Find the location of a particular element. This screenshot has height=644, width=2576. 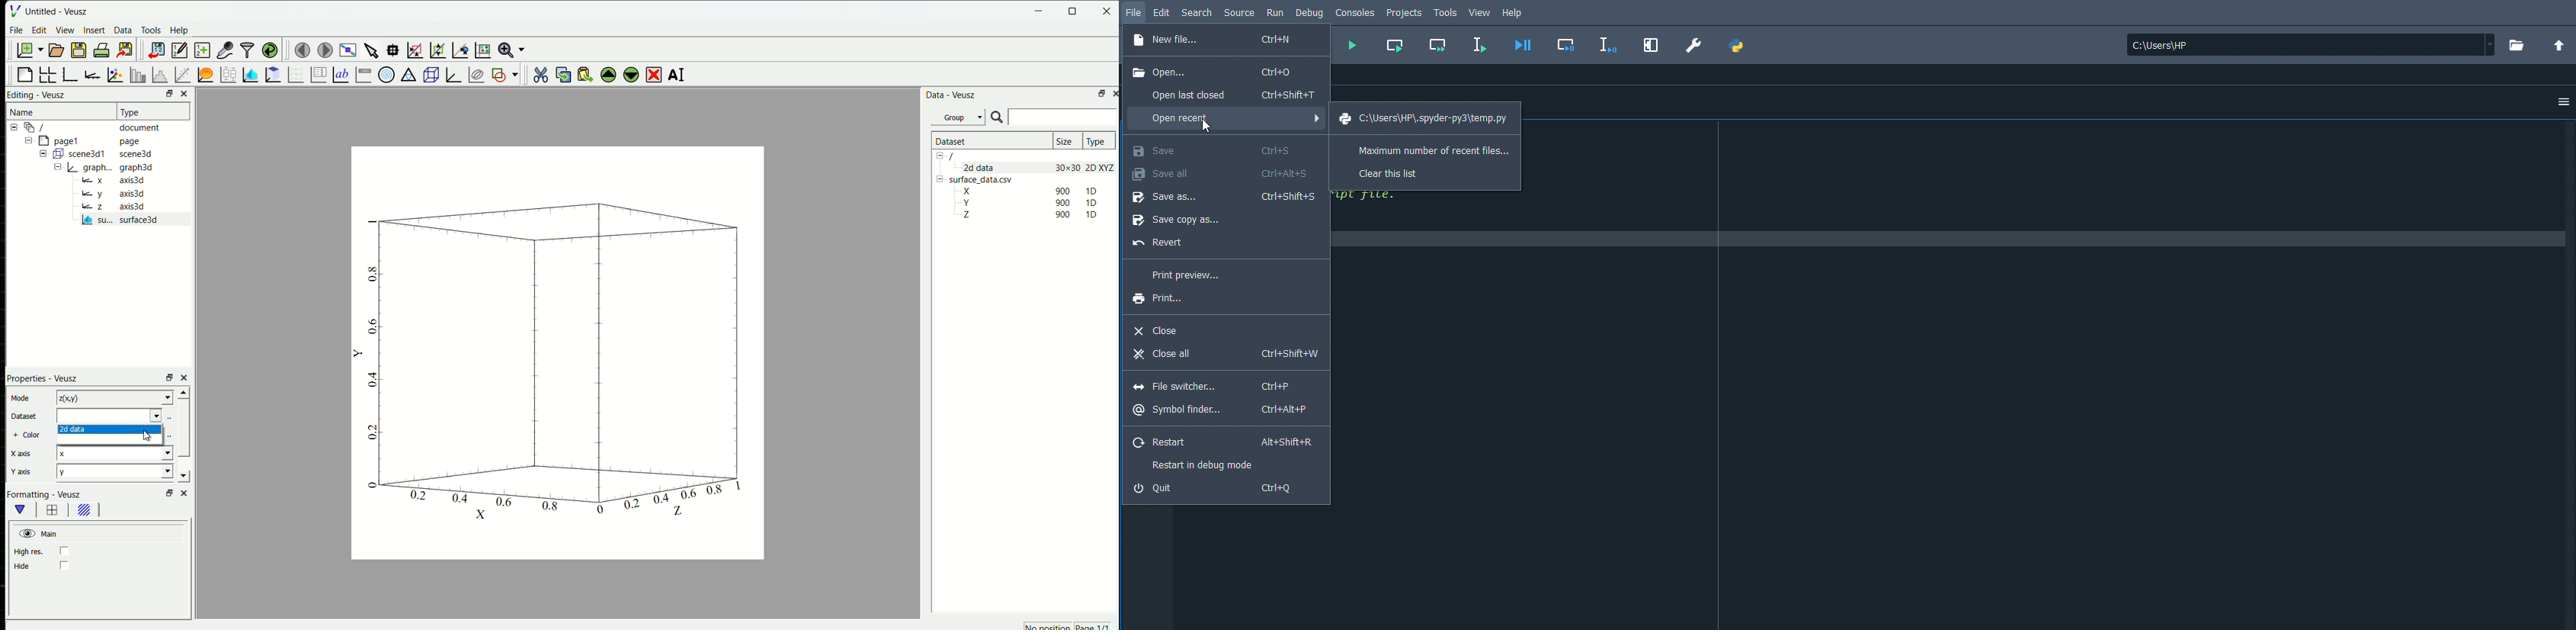

Collapse /expand is located at coordinates (43, 153).